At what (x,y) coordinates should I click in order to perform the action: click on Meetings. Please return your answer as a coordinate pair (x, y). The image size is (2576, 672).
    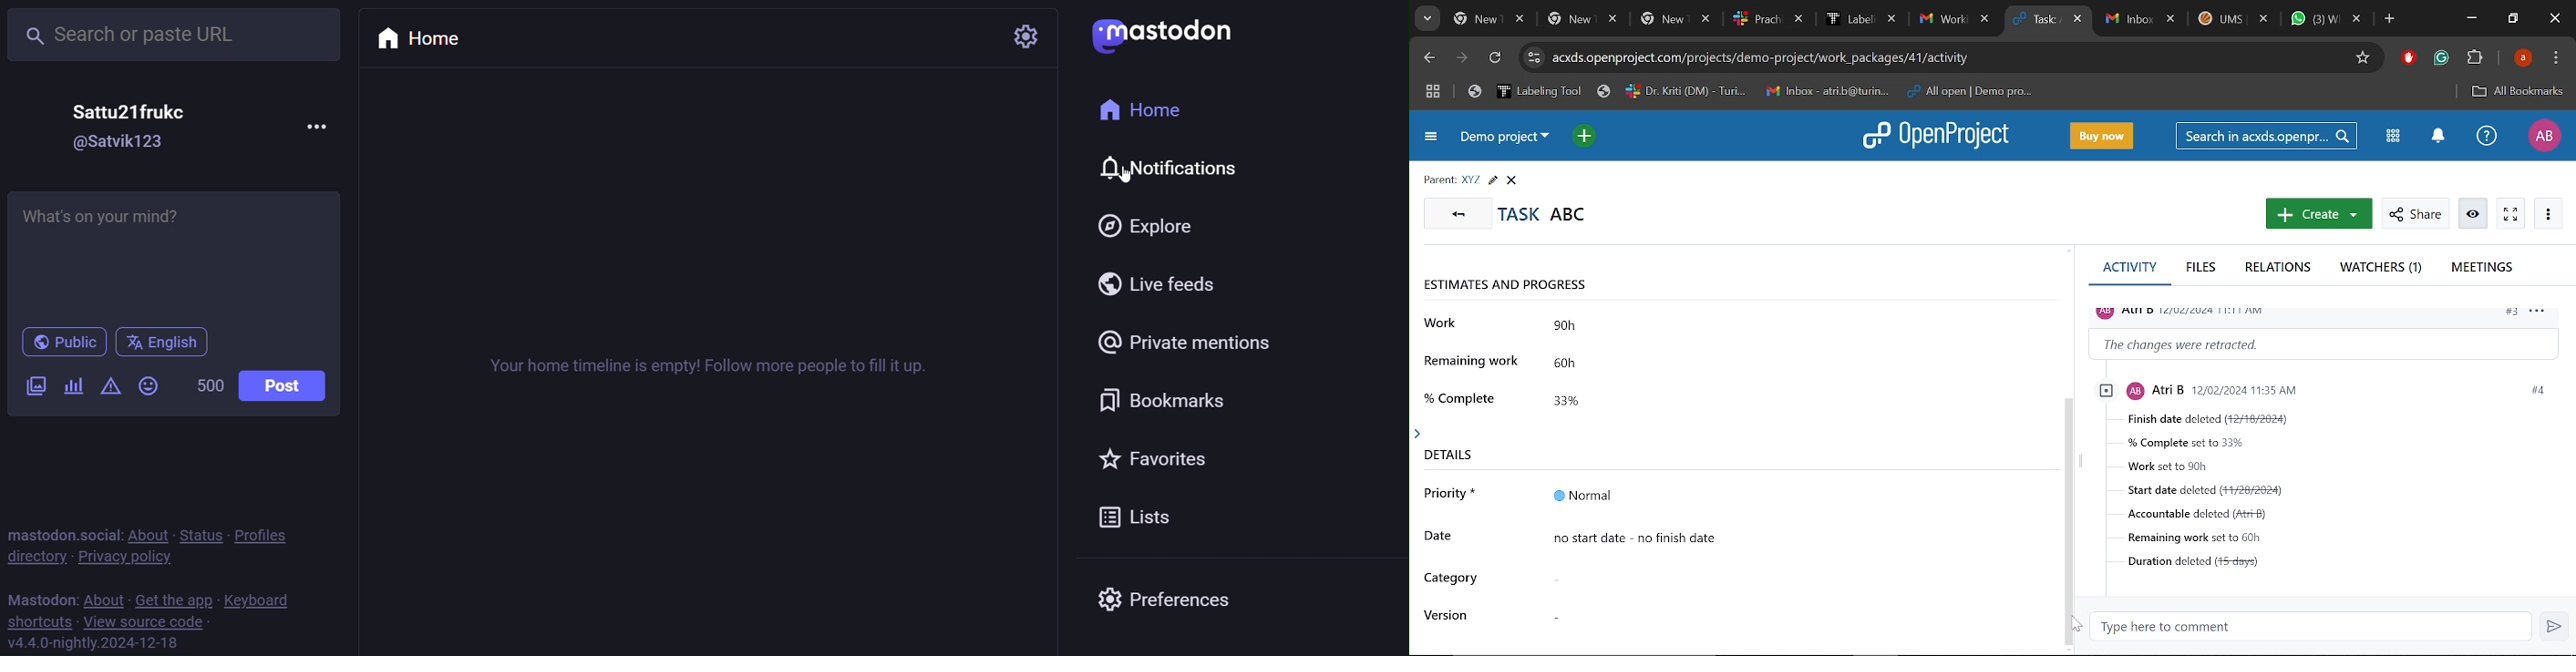
    Looking at the image, I should click on (2484, 270).